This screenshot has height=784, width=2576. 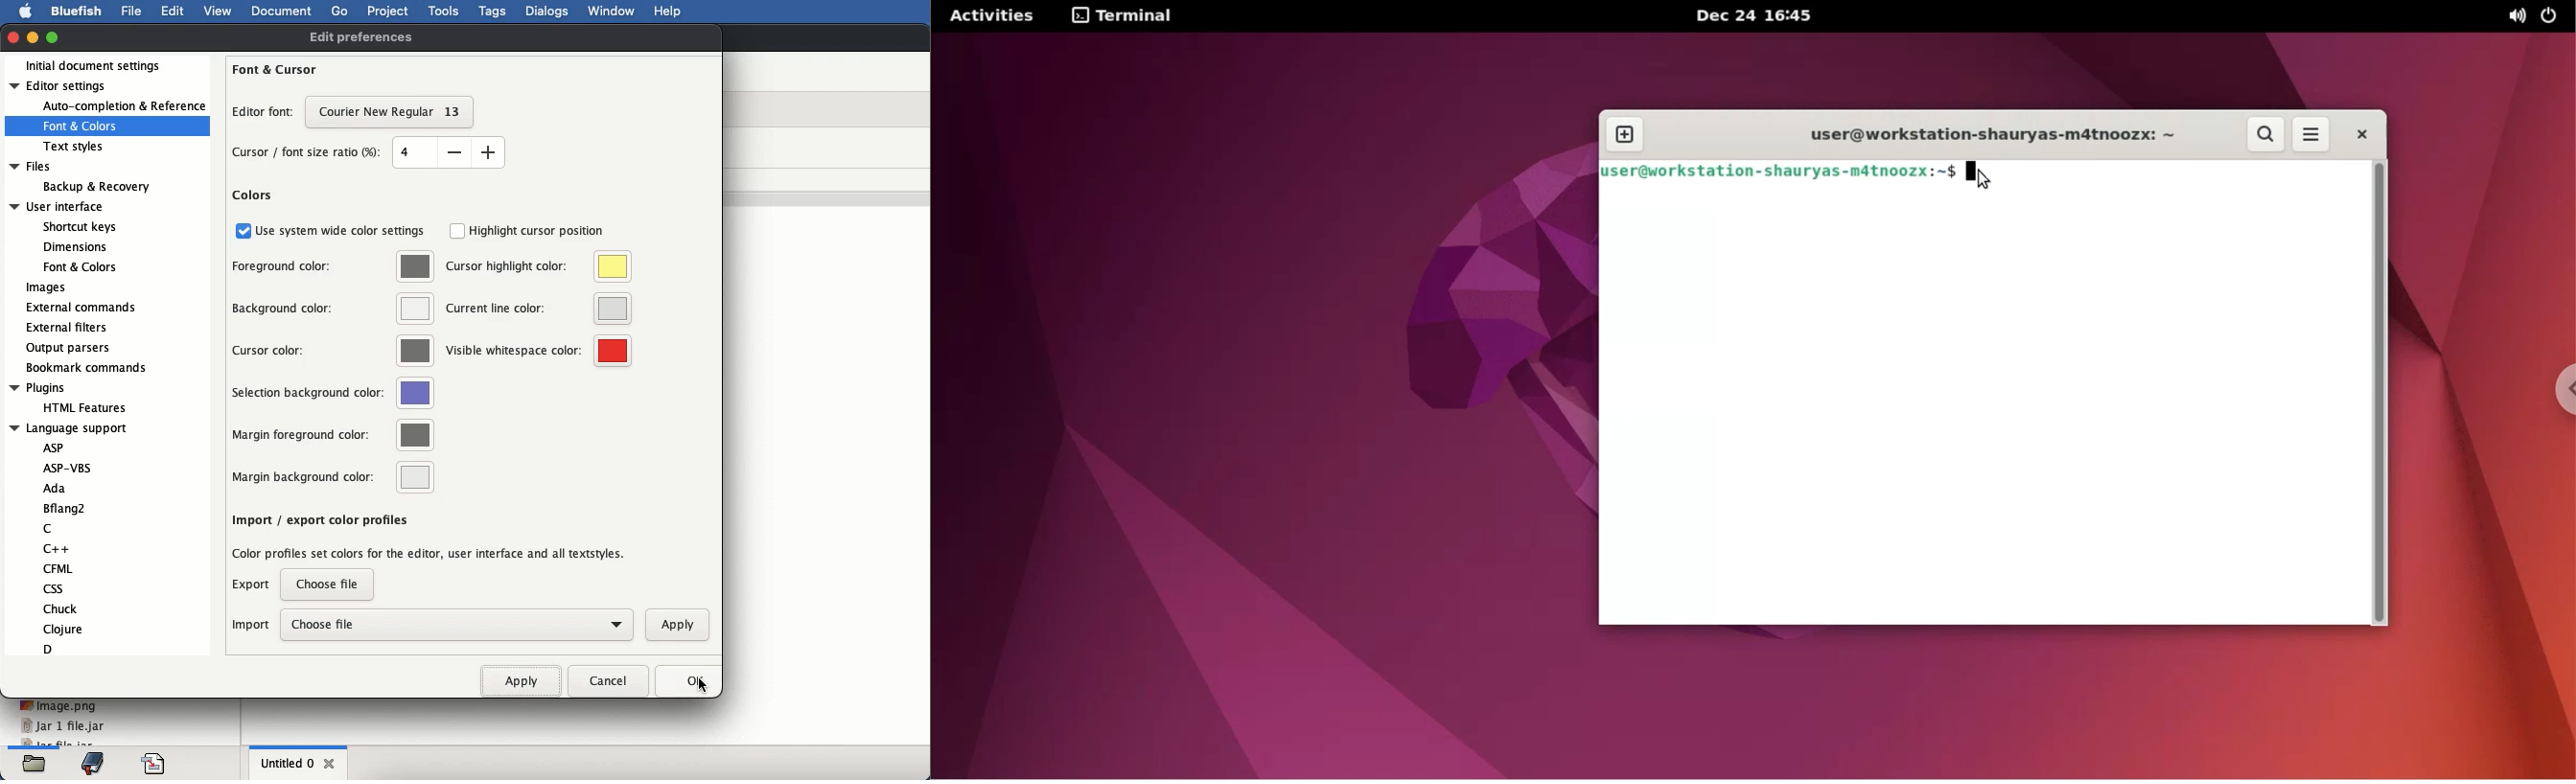 I want to click on cursor color, so click(x=332, y=350).